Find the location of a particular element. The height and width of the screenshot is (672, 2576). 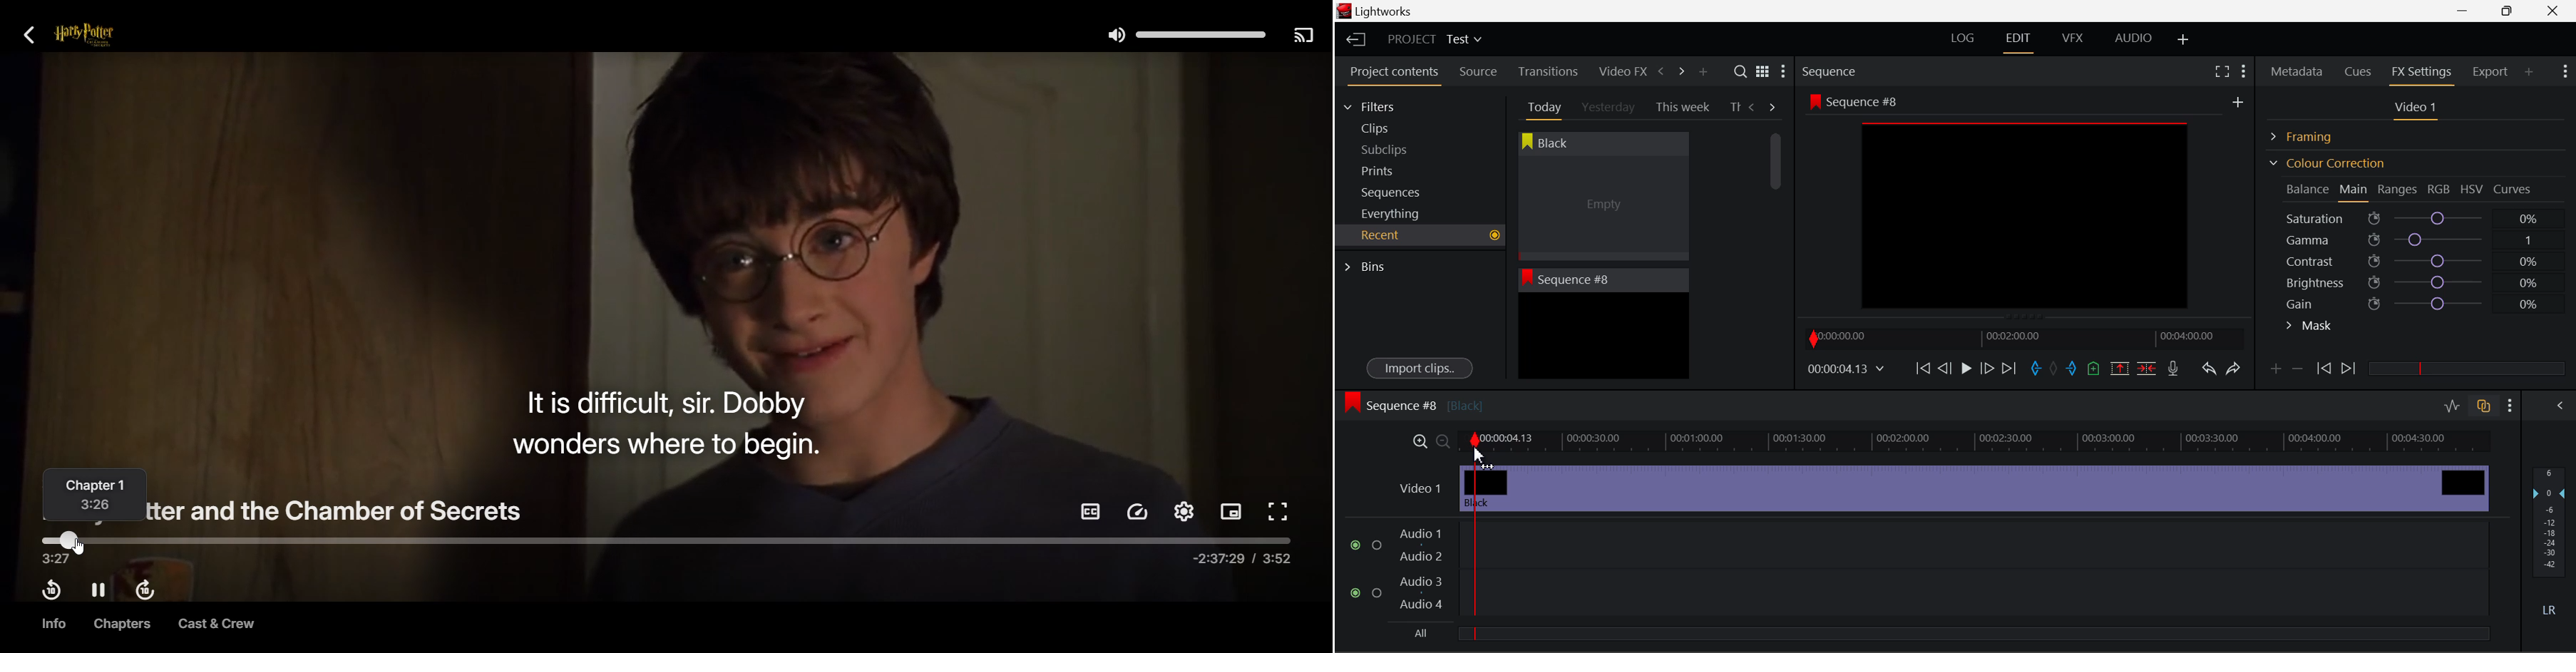

Window Title is located at coordinates (1375, 12).